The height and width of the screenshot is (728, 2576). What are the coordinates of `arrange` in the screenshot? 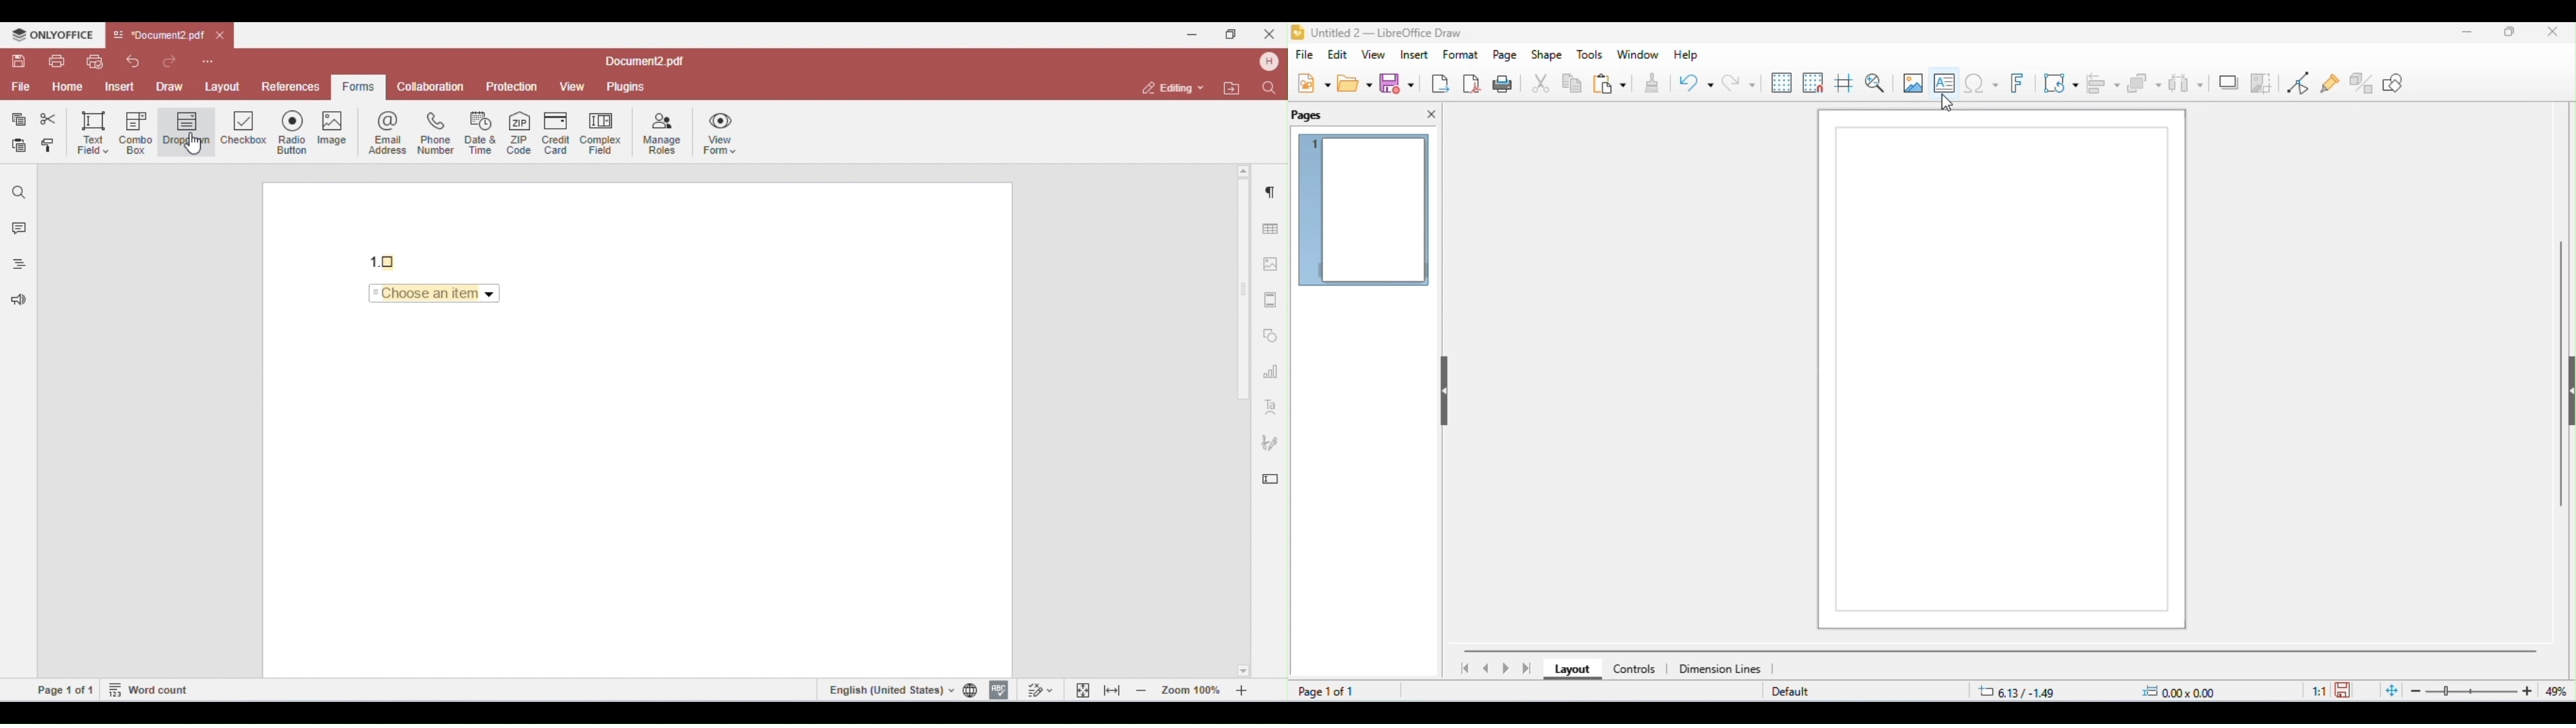 It's located at (2145, 84).